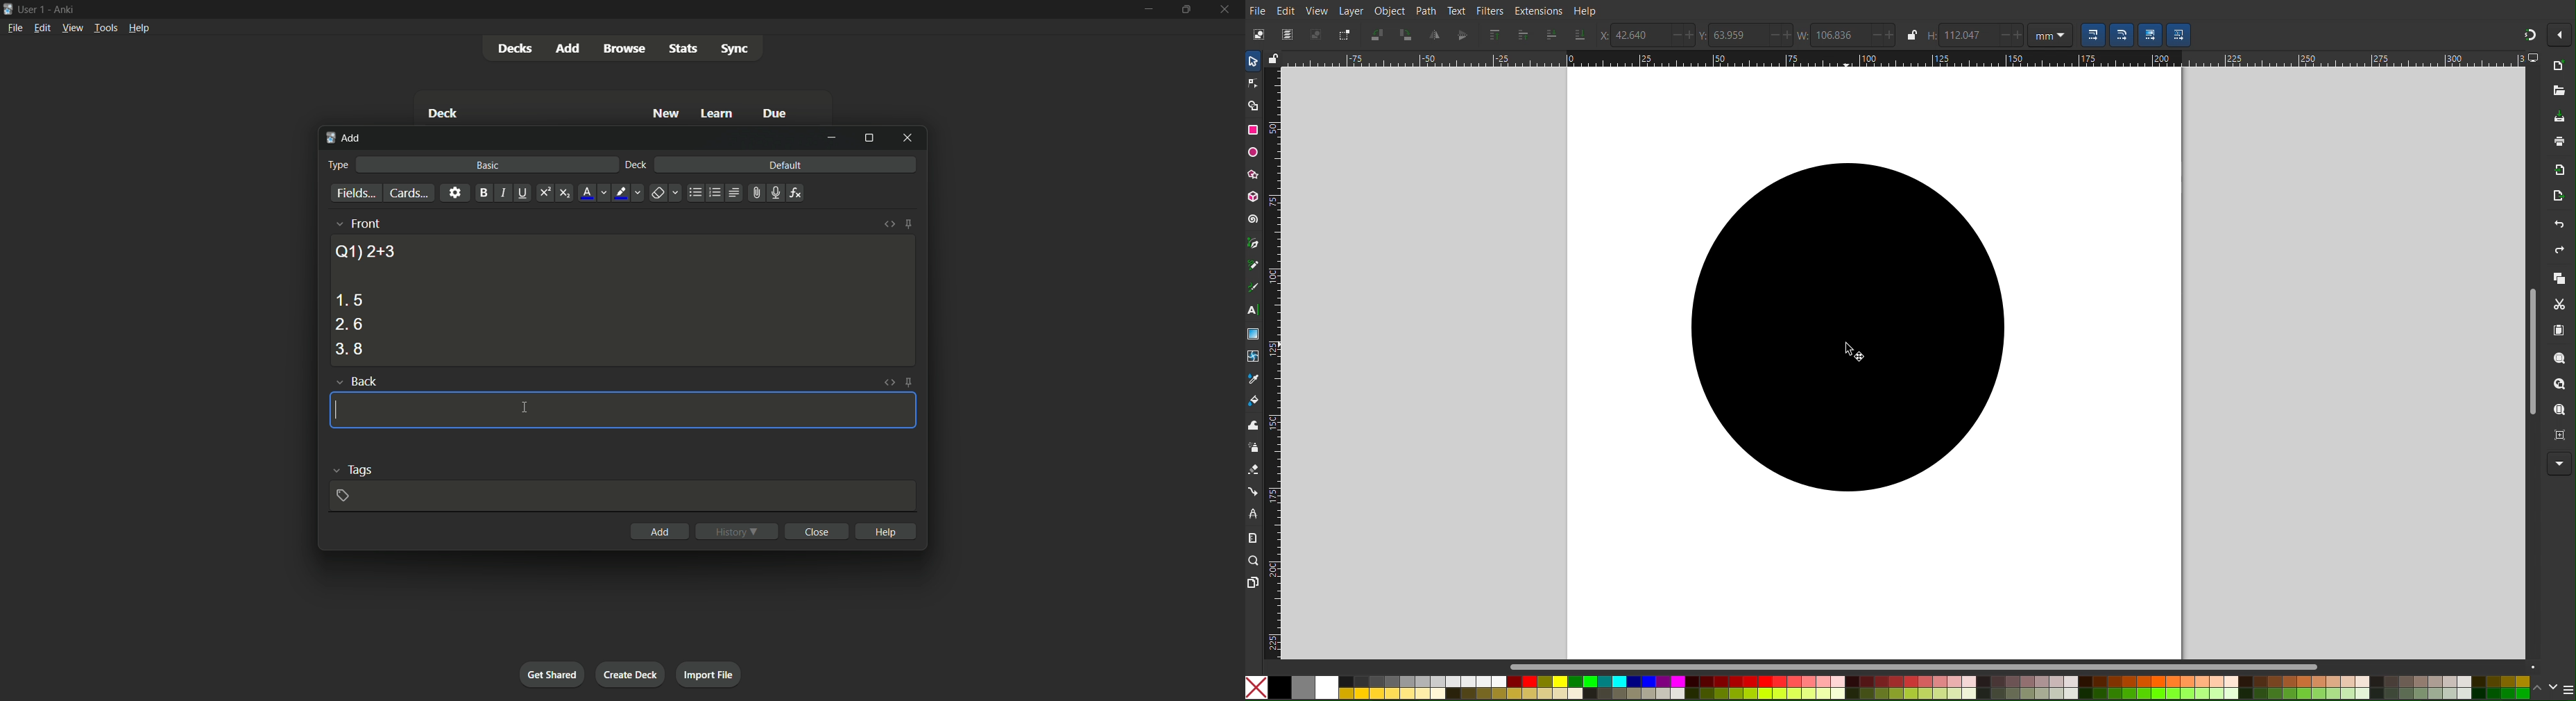  Describe the element at coordinates (361, 469) in the screenshot. I see `tags` at that location.